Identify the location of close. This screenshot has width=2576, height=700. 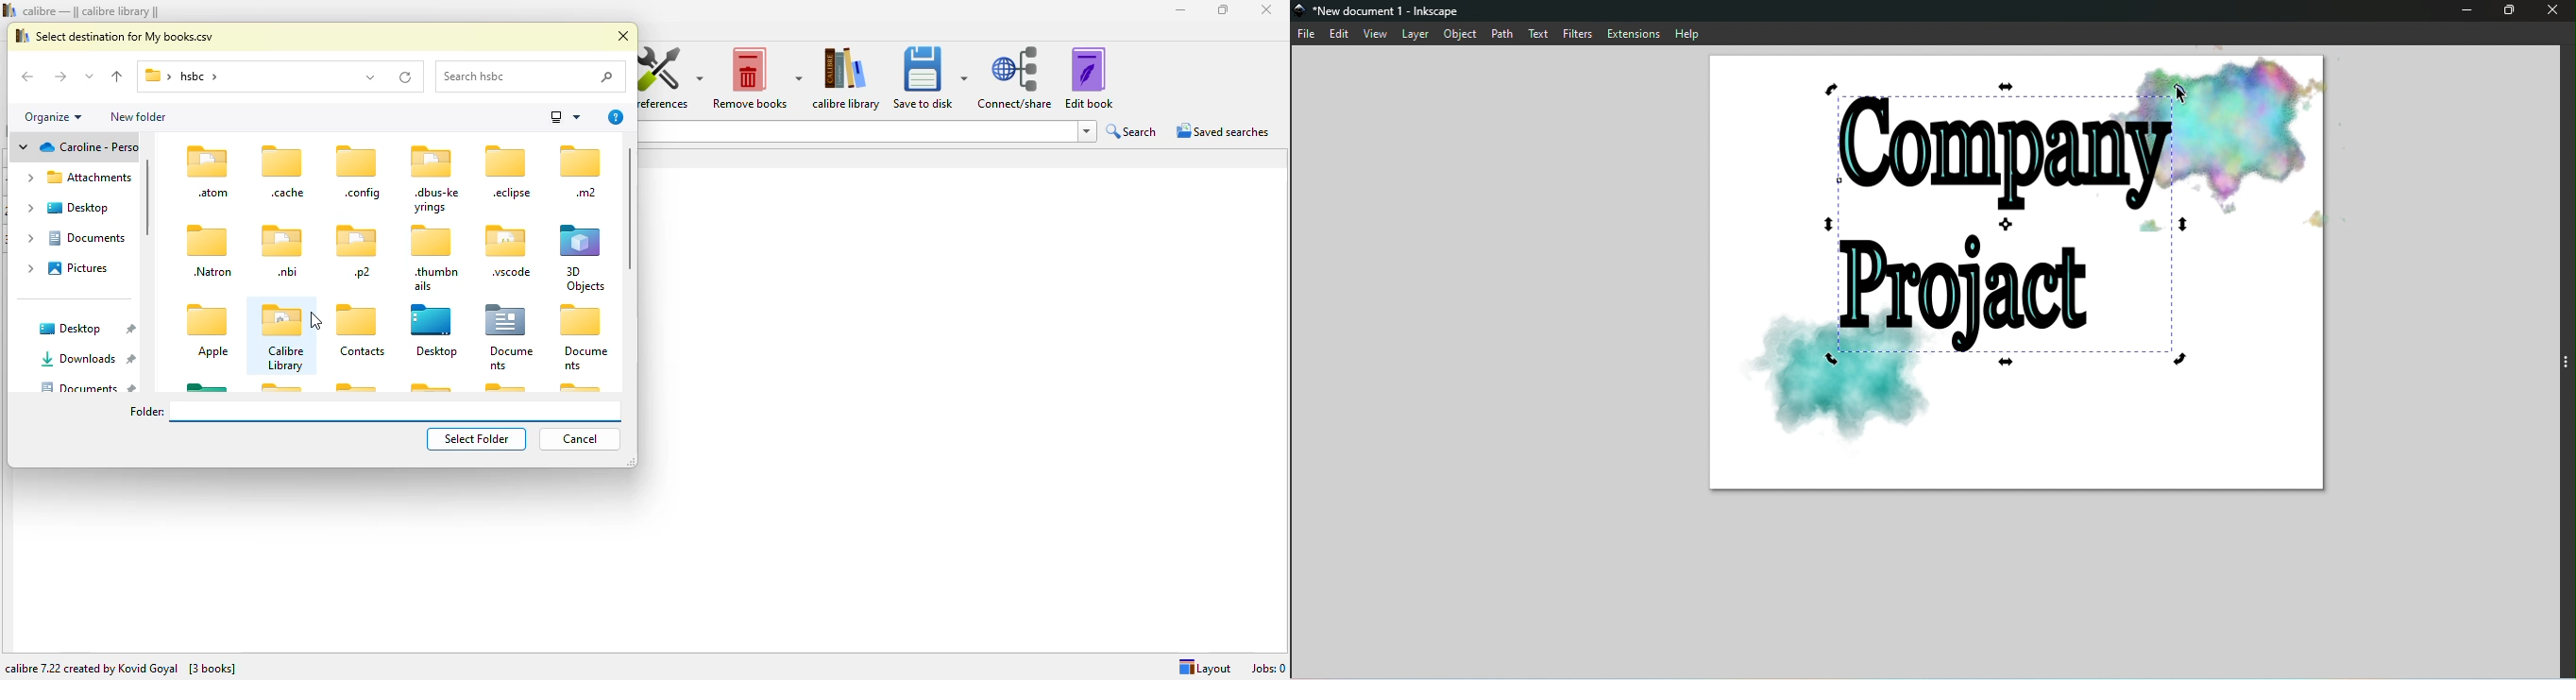
(623, 37).